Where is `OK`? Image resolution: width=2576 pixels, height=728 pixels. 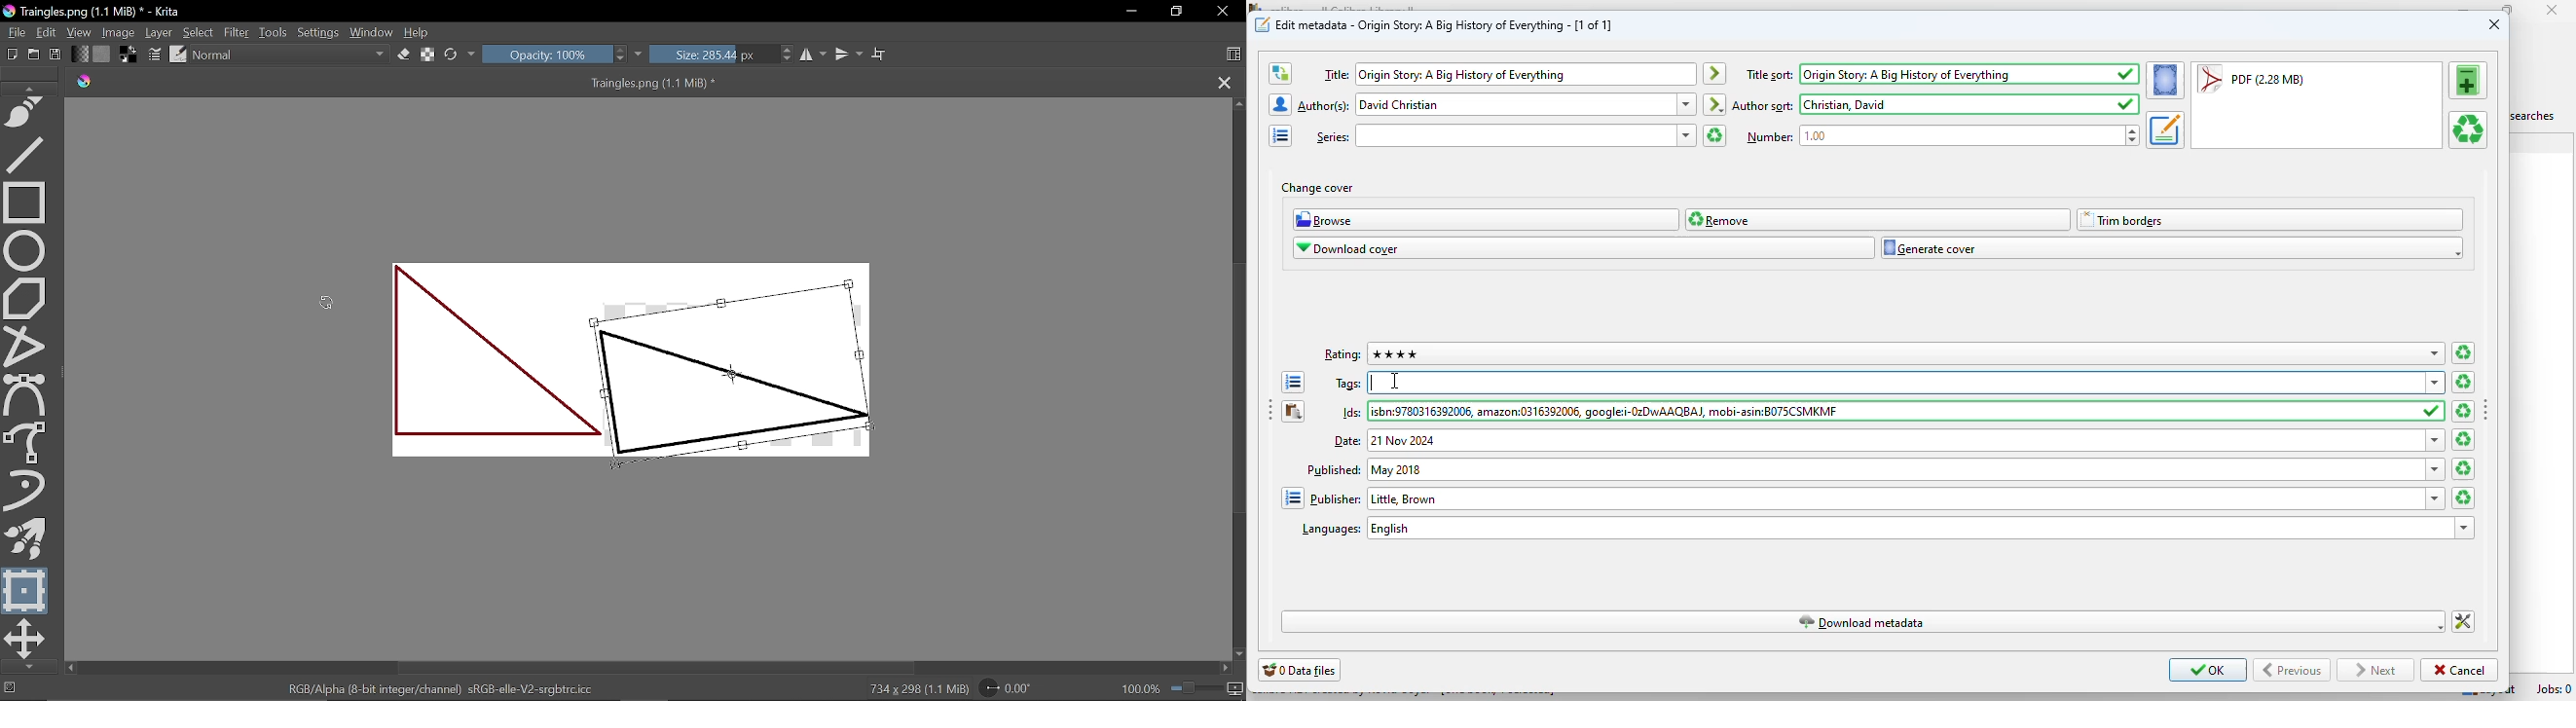
OK is located at coordinates (2208, 670).